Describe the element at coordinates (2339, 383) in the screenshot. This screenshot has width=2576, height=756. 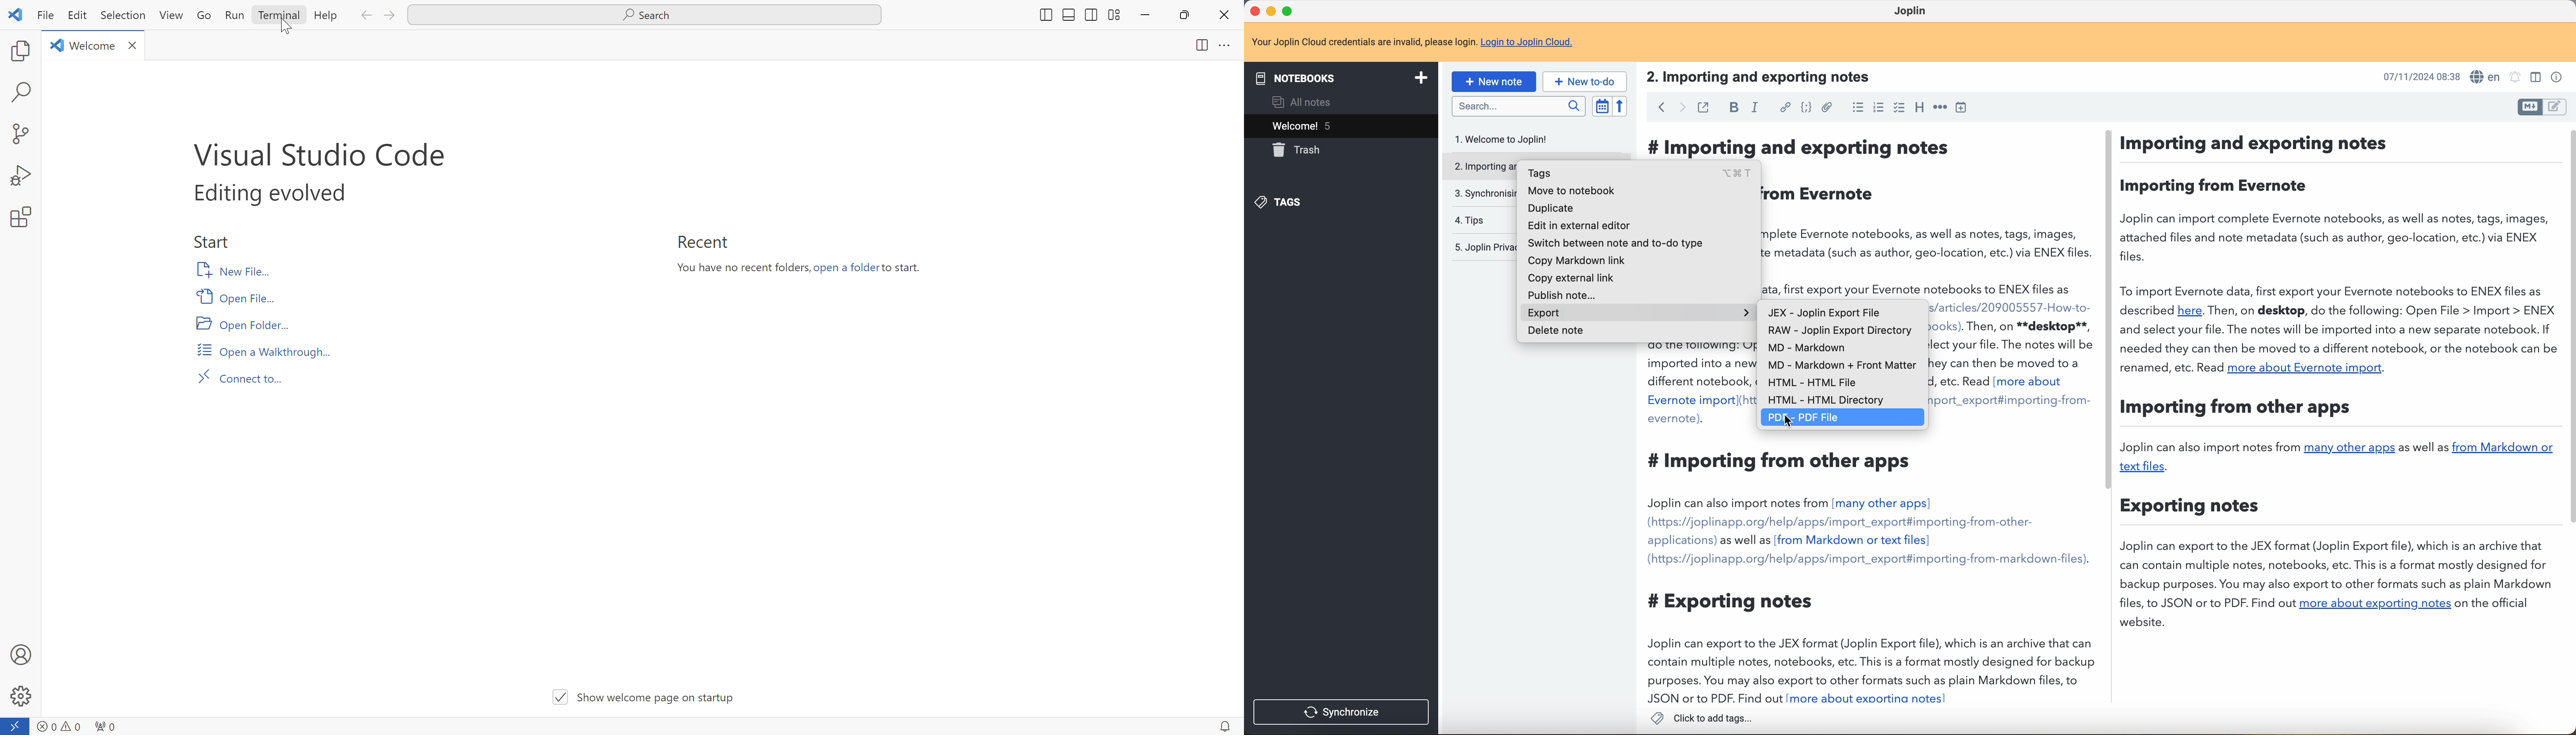
I see `Importing and exporting notes: Joplin can important complete Evernote notebooks, as well as notes, tags, images, attached files and note metadata (such as as author, geo-location, etc) vía ENEX files. To import Evernote data, first export your Evernote notebooks to ENEX files aside described (here)…` at that location.